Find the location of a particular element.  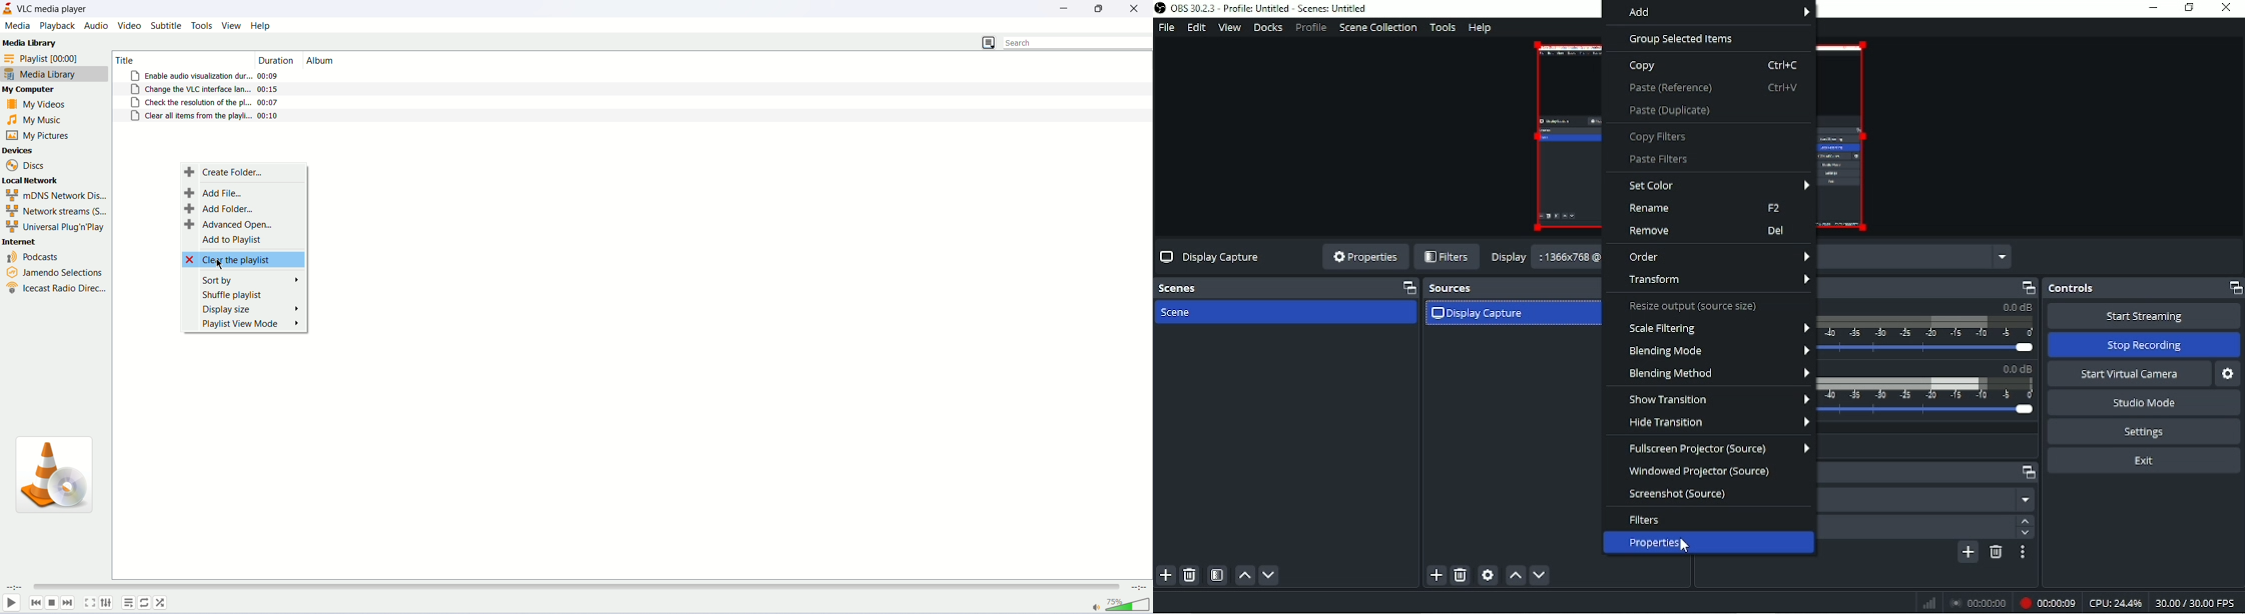

audio is located at coordinates (97, 25).